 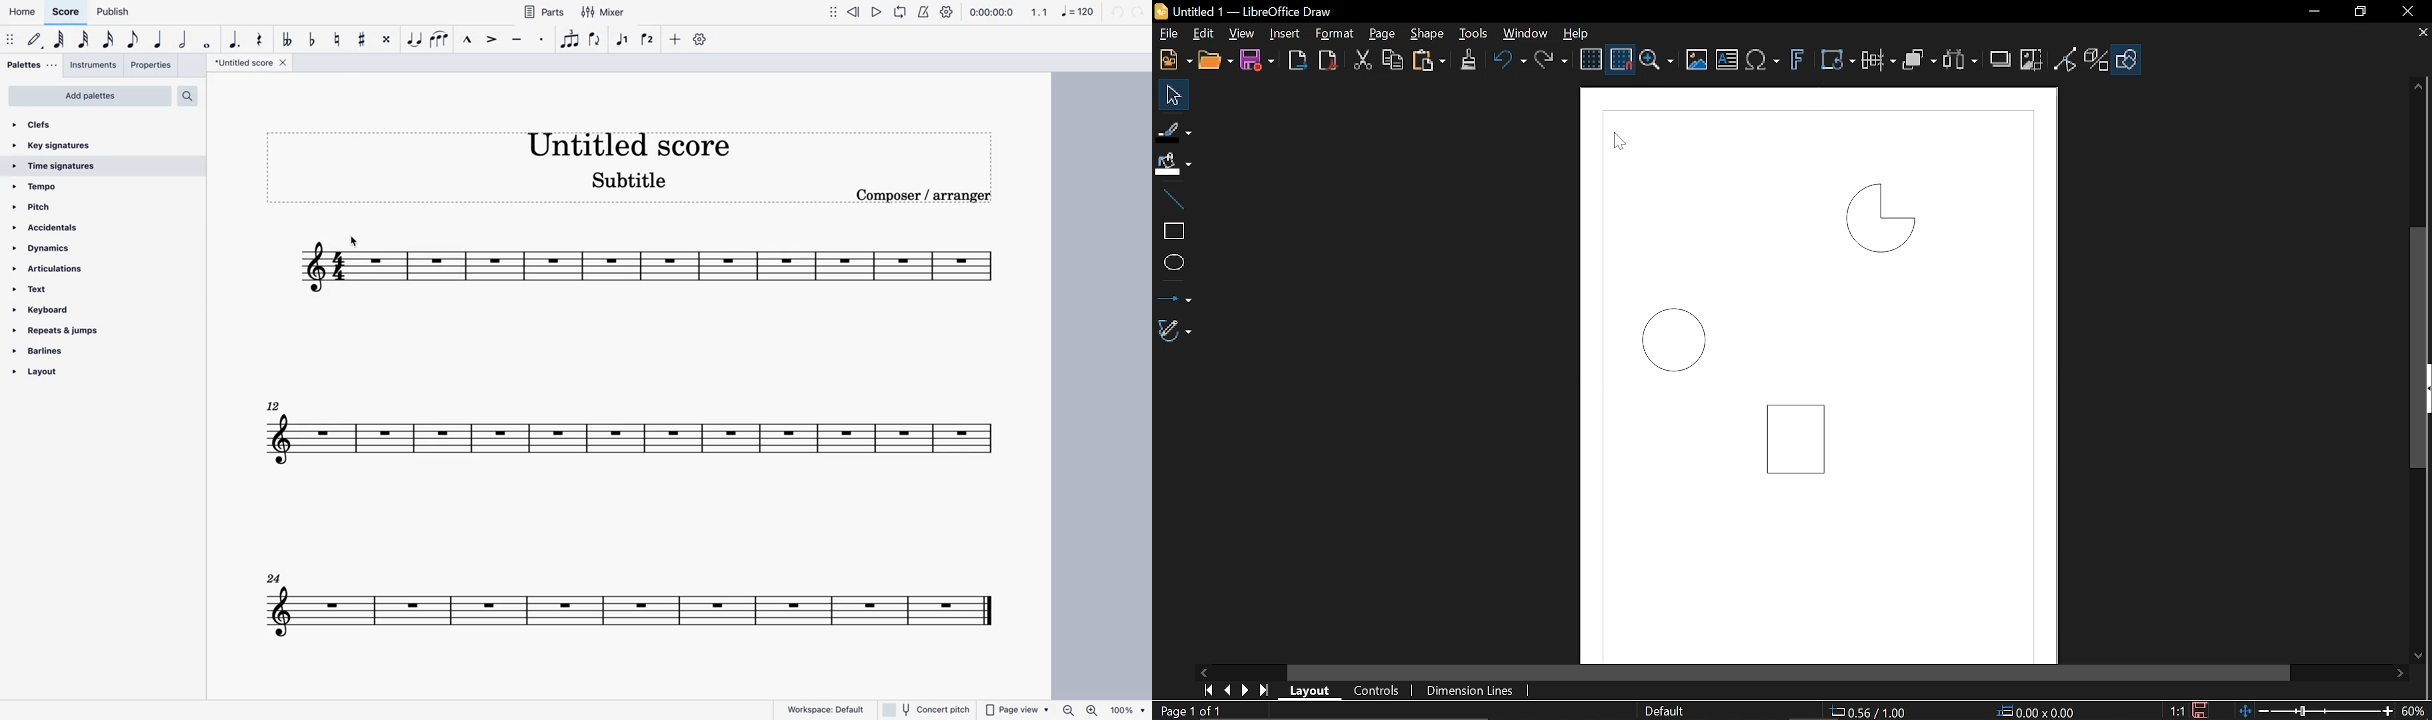 I want to click on composer / arranger, so click(x=928, y=197).